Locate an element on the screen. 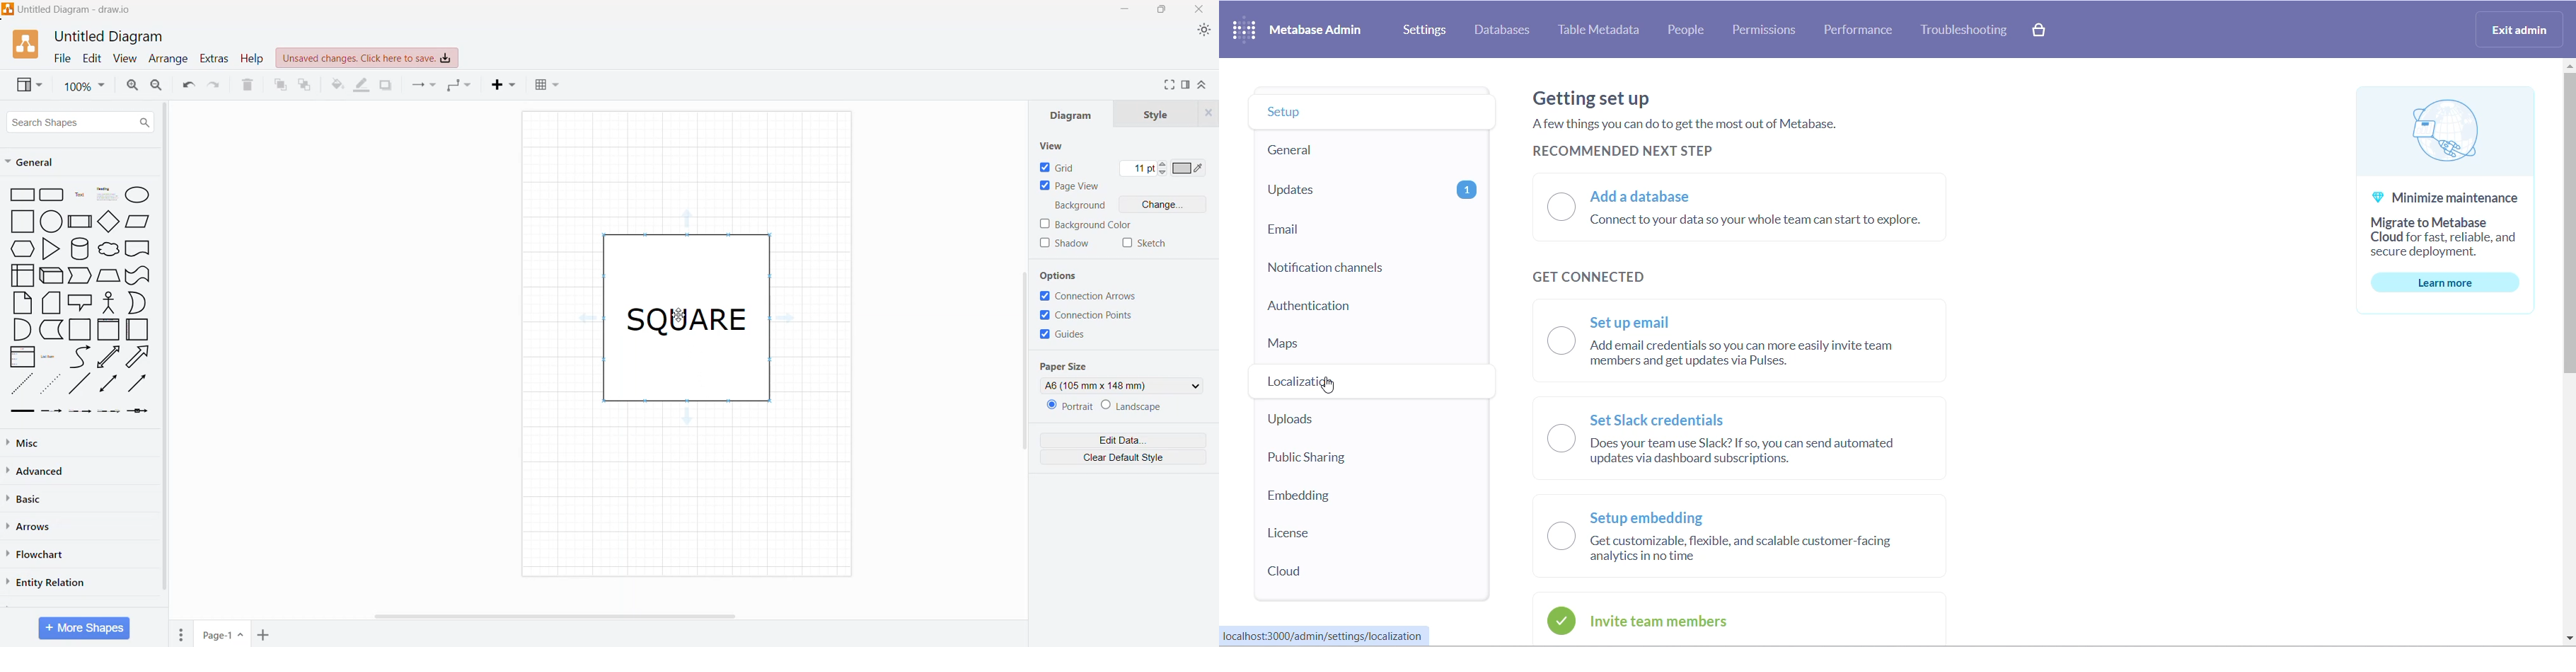 This screenshot has height=672, width=2576. CURSOR is located at coordinates (1329, 387).